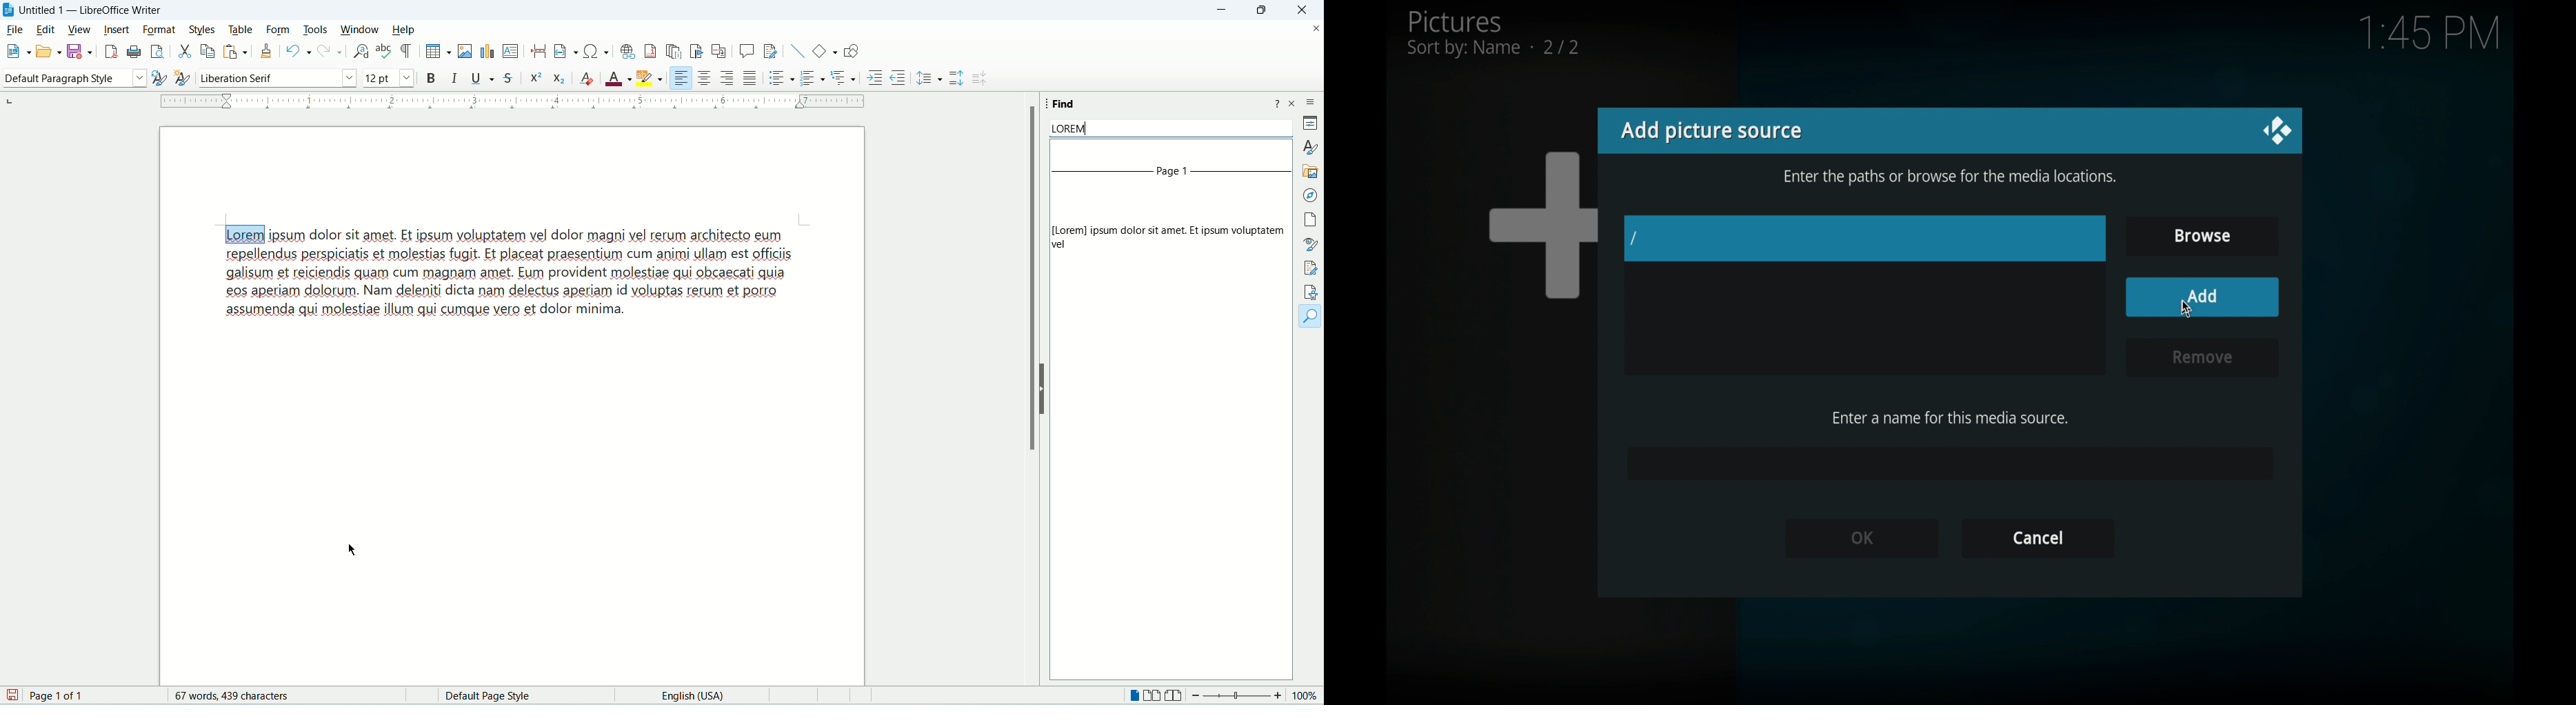  I want to click on insert footnote, so click(652, 54).